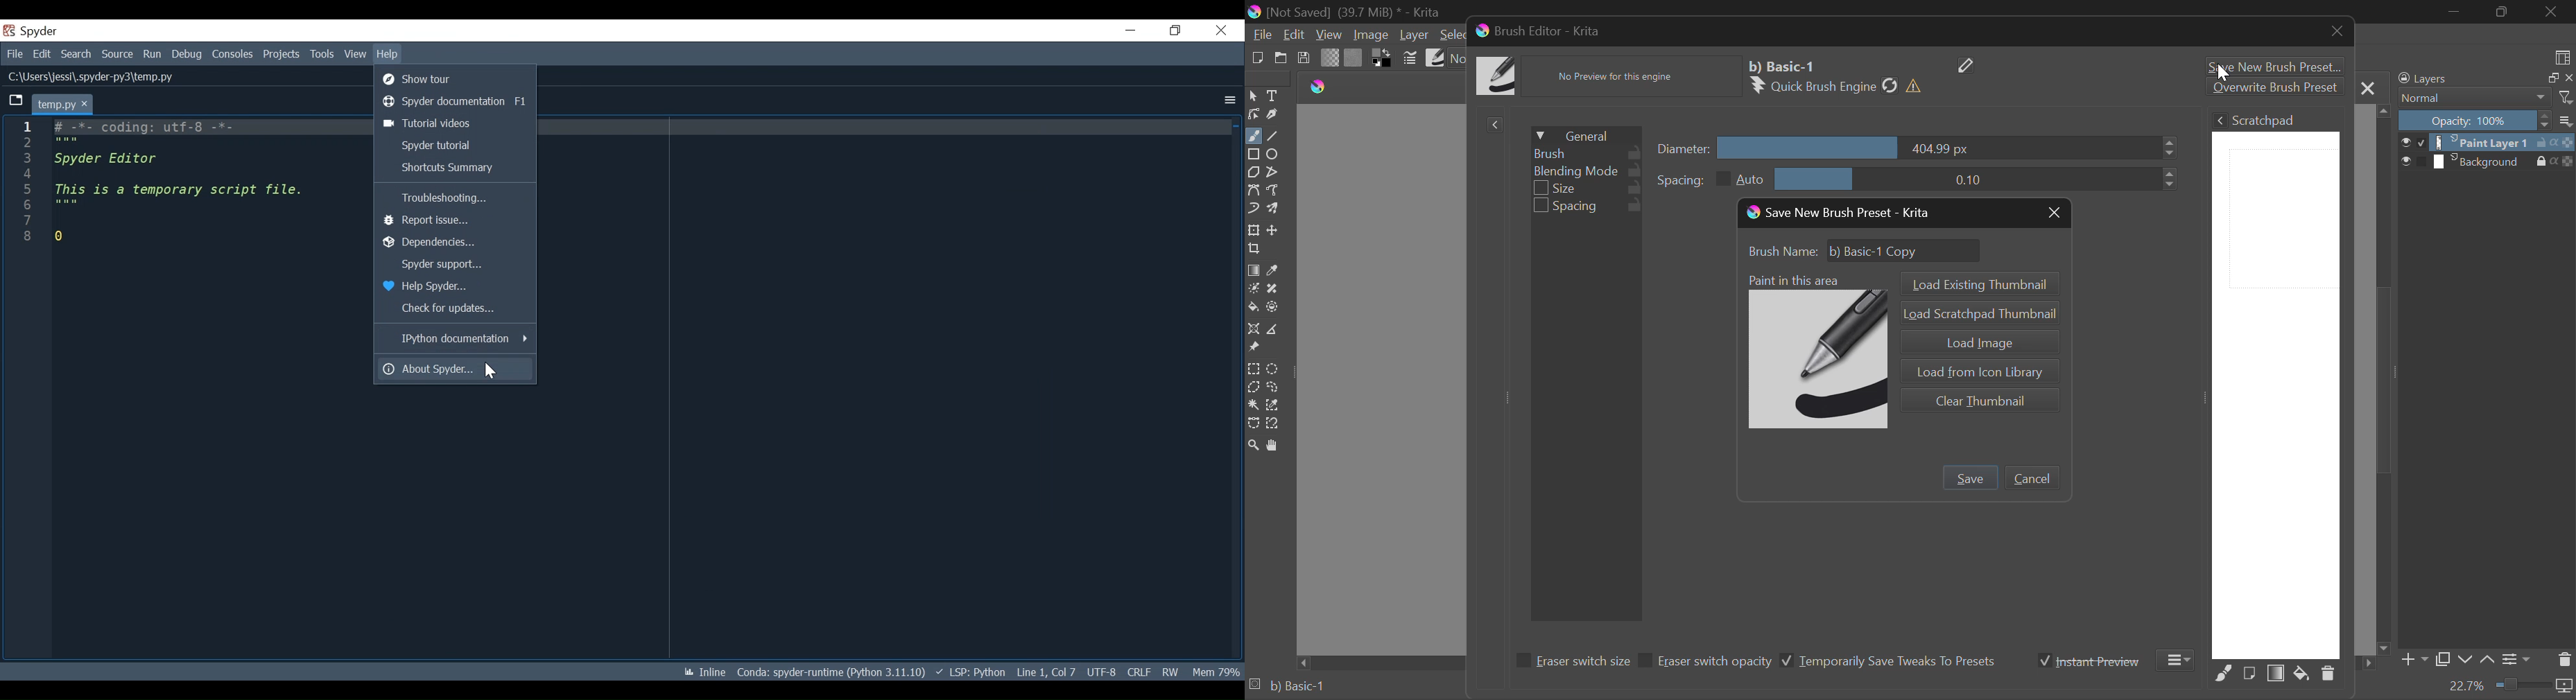 This screenshot has height=700, width=2576. I want to click on Layer Settings, so click(2518, 659).